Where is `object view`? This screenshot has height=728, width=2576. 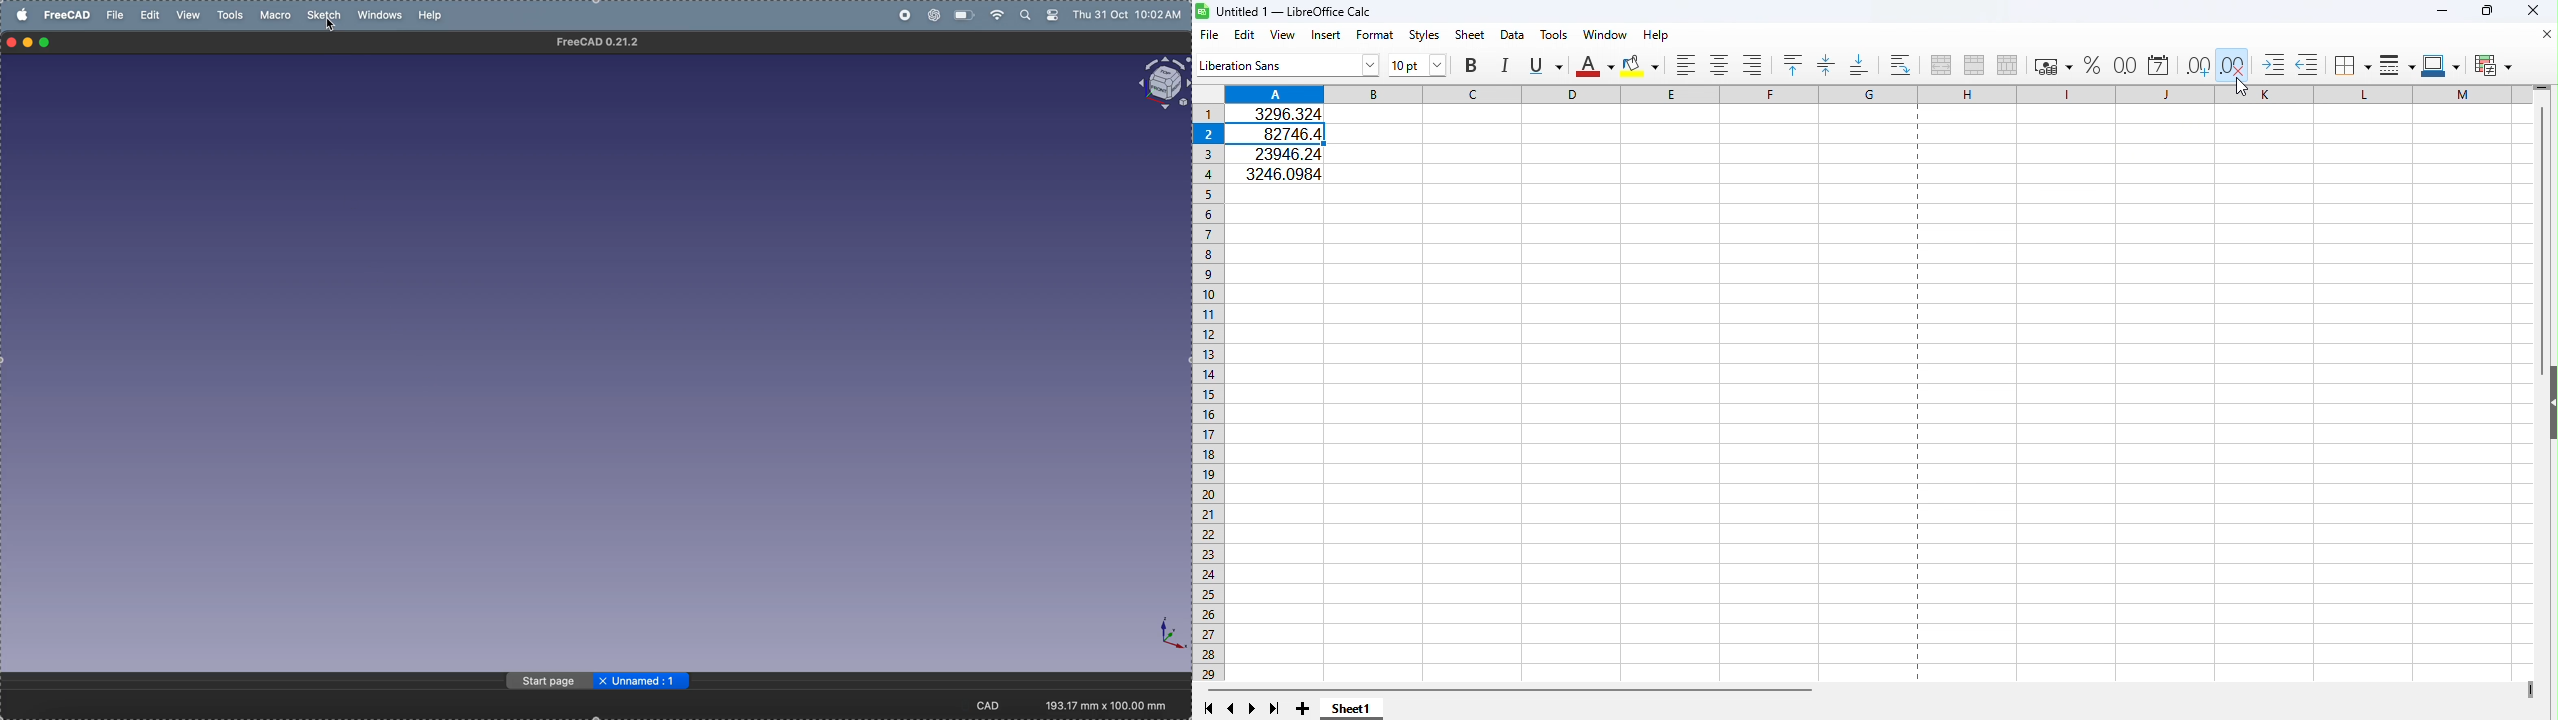 object view is located at coordinates (1162, 83).